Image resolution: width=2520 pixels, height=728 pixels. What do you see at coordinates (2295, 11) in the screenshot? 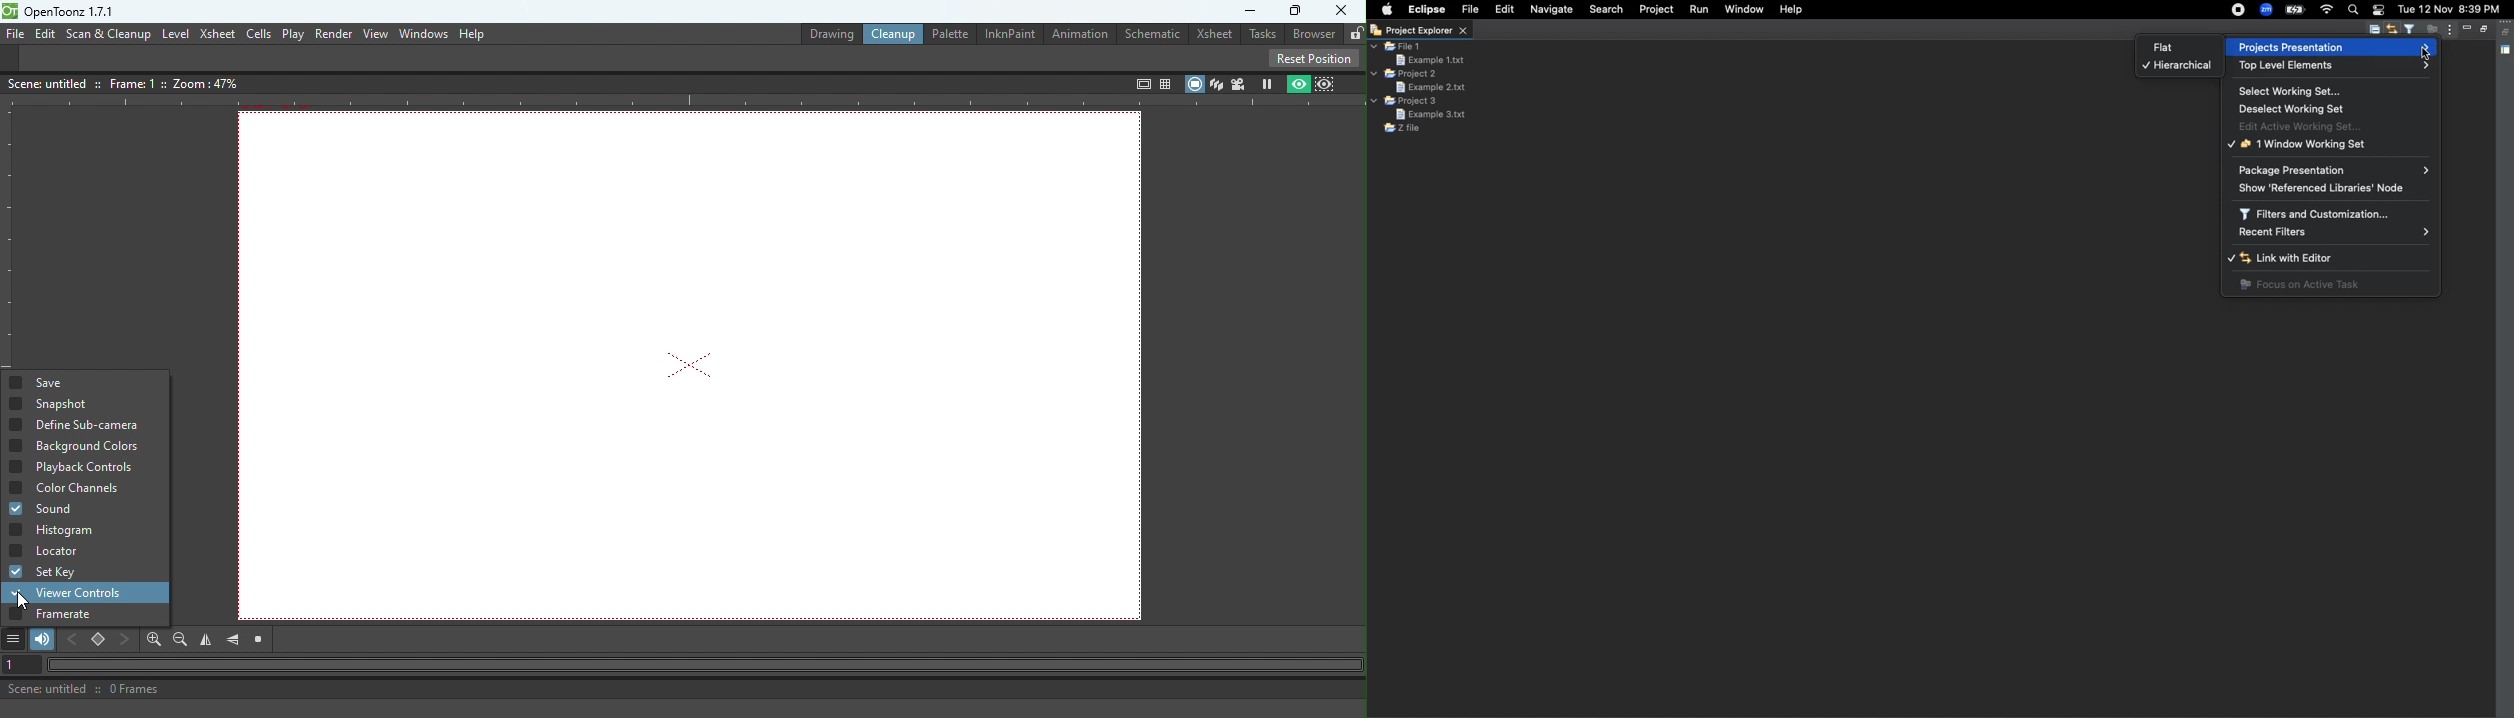
I see `Charge` at bounding box center [2295, 11].